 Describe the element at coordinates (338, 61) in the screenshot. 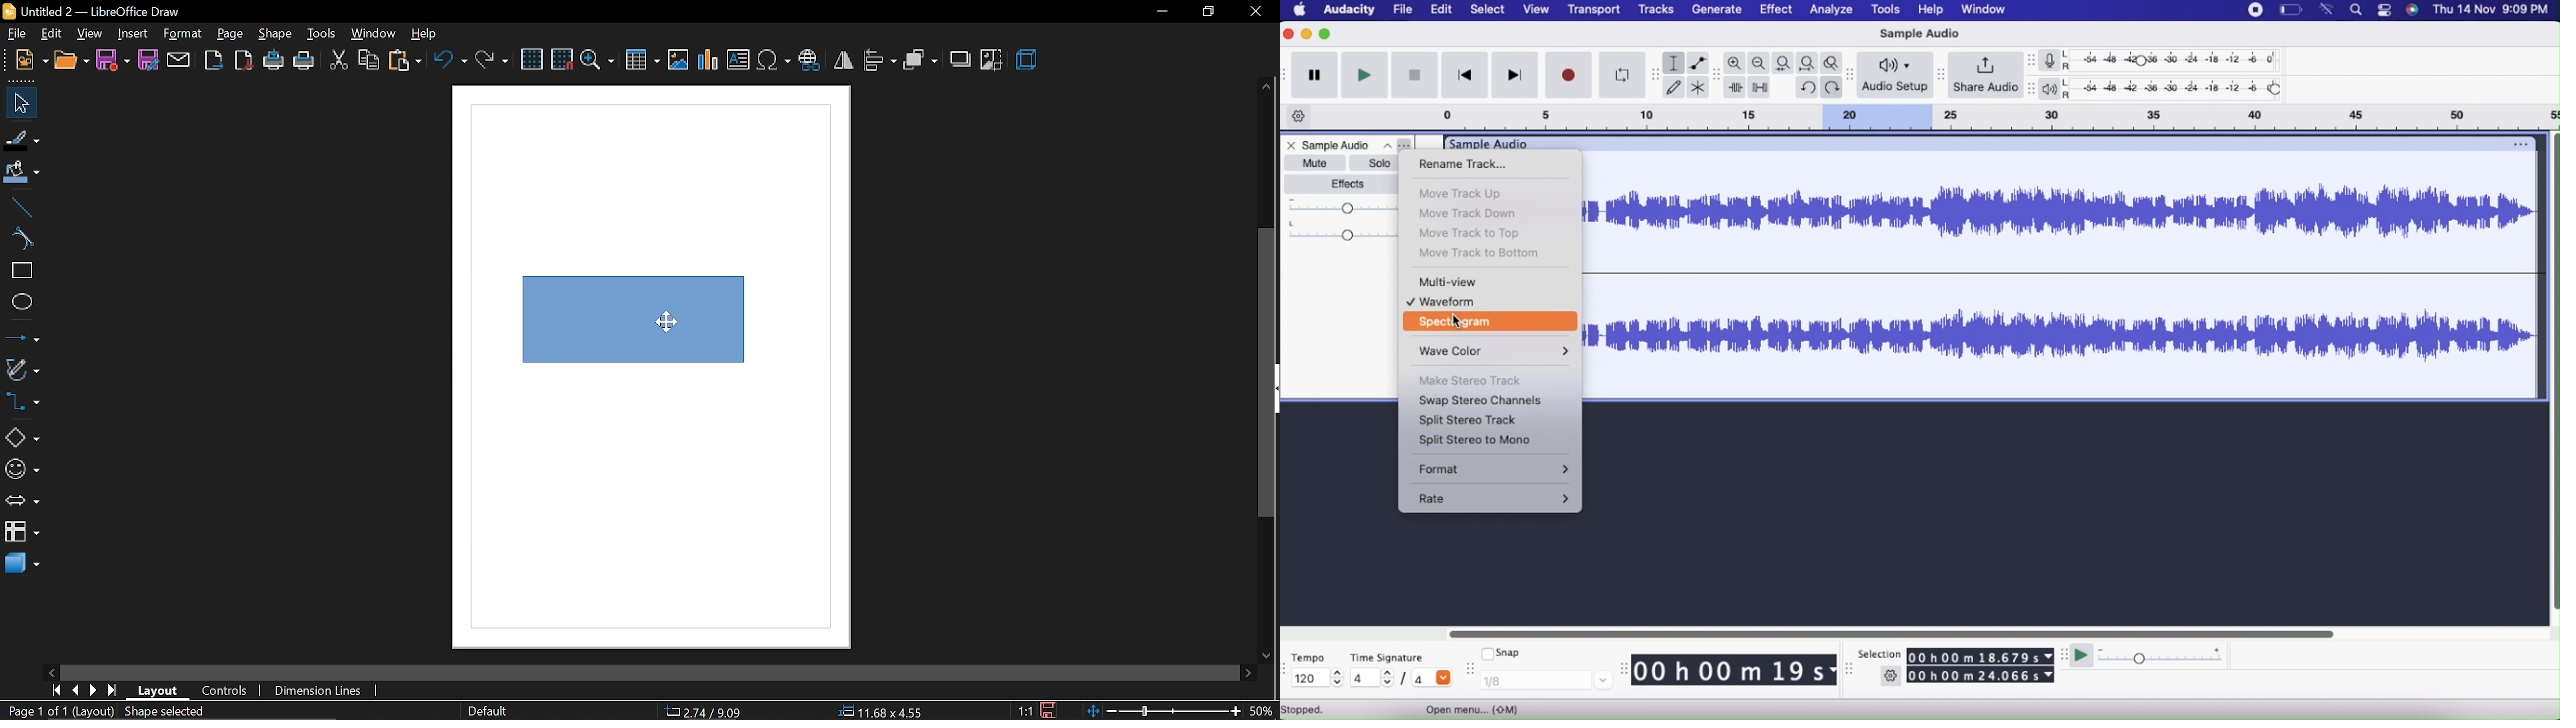

I see `cut` at that location.